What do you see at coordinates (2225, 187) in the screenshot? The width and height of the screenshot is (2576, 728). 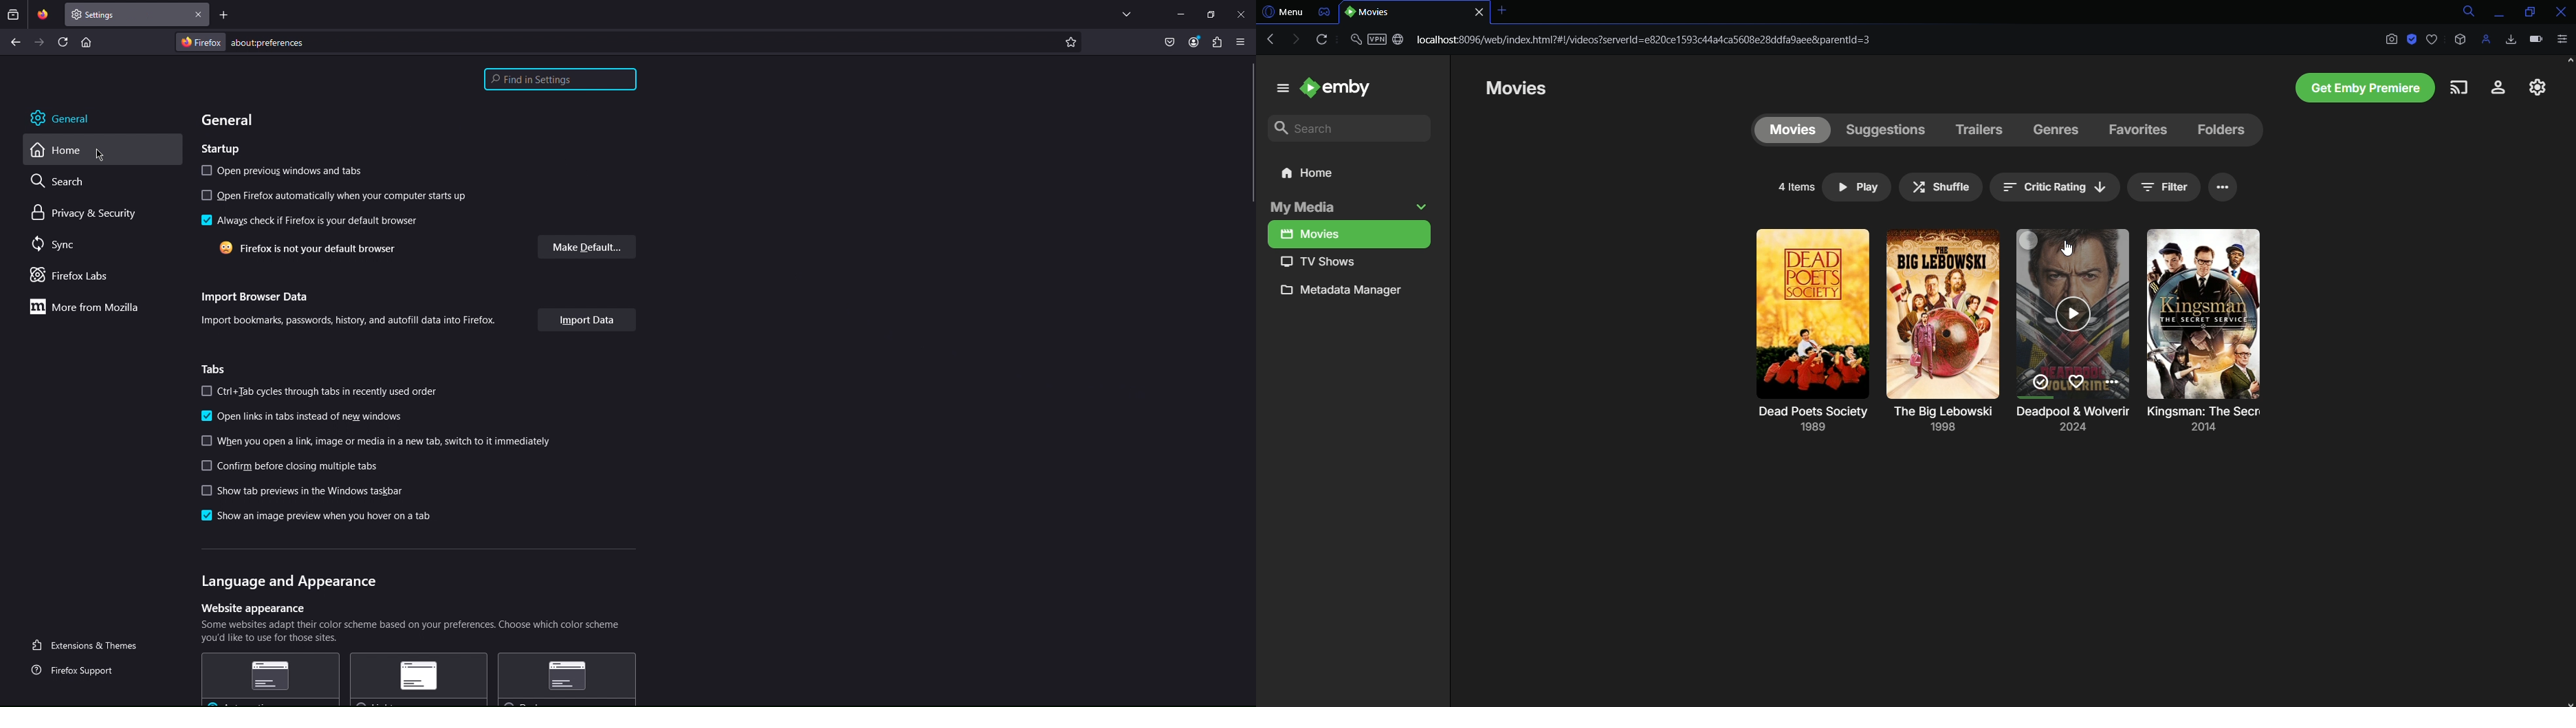 I see `Options` at bounding box center [2225, 187].